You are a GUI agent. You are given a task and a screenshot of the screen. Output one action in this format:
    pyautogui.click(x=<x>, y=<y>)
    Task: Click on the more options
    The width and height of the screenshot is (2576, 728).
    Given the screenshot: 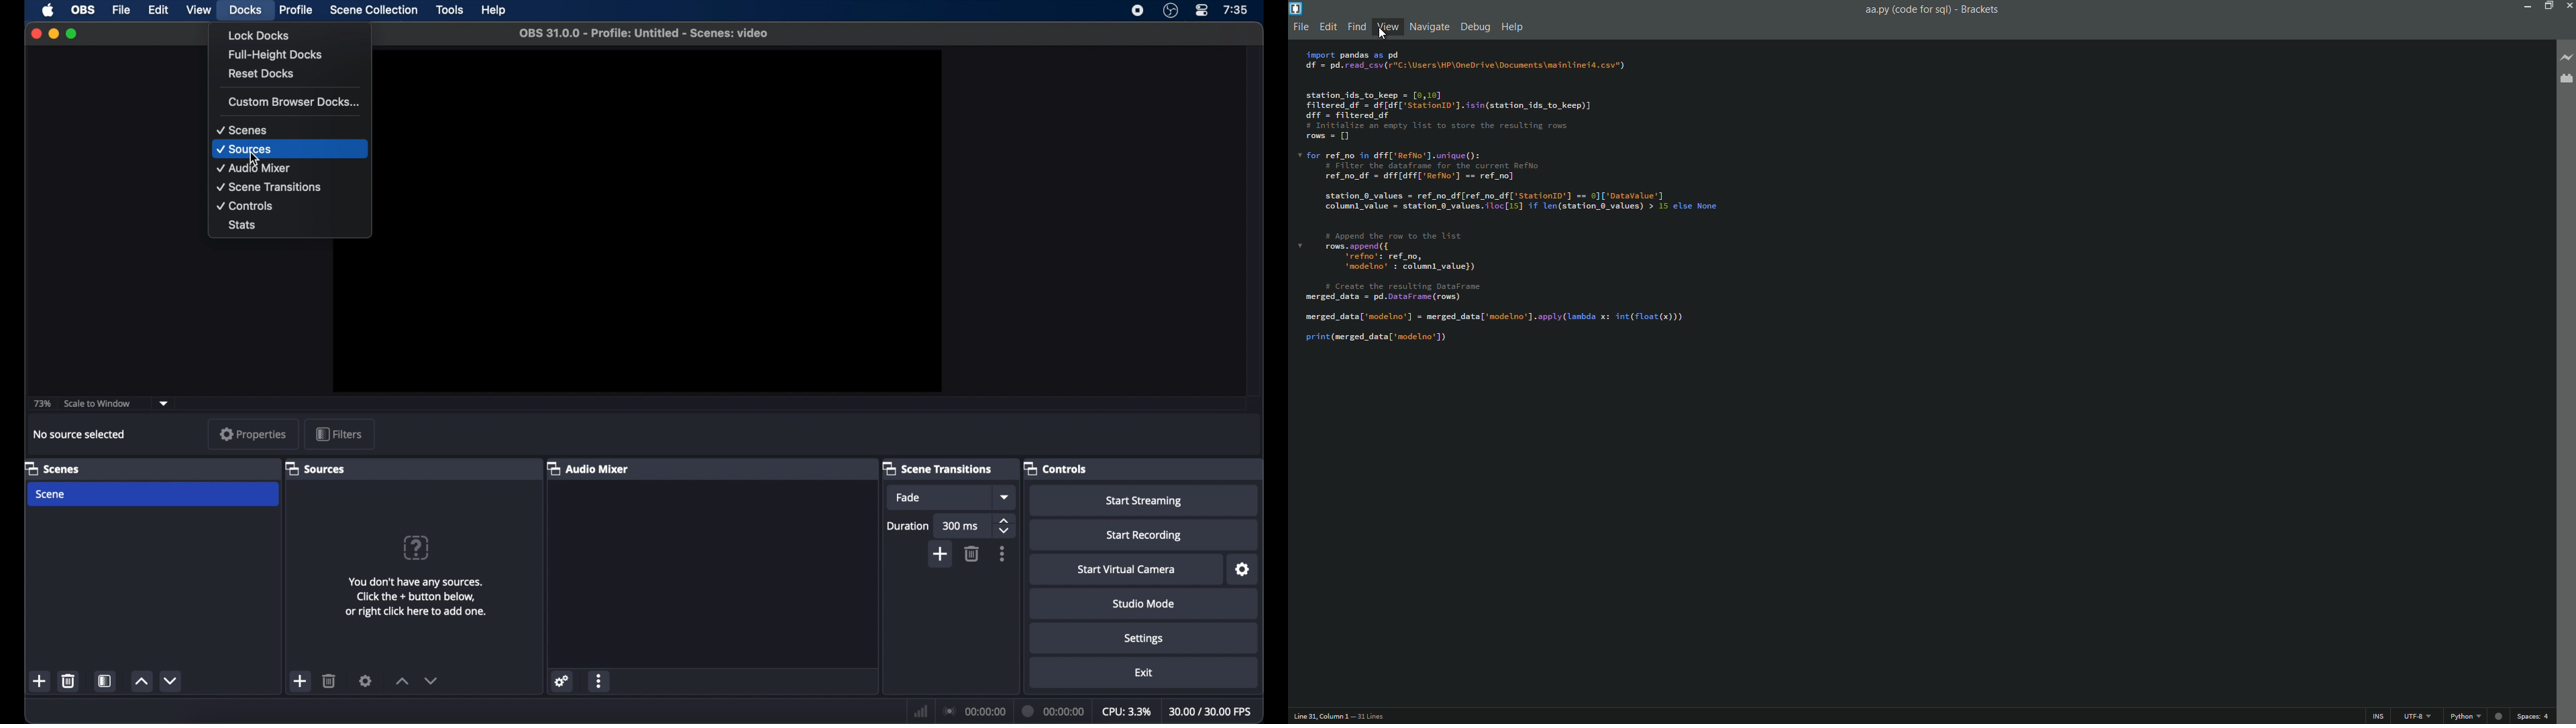 What is the action you would take?
    pyautogui.click(x=600, y=682)
    